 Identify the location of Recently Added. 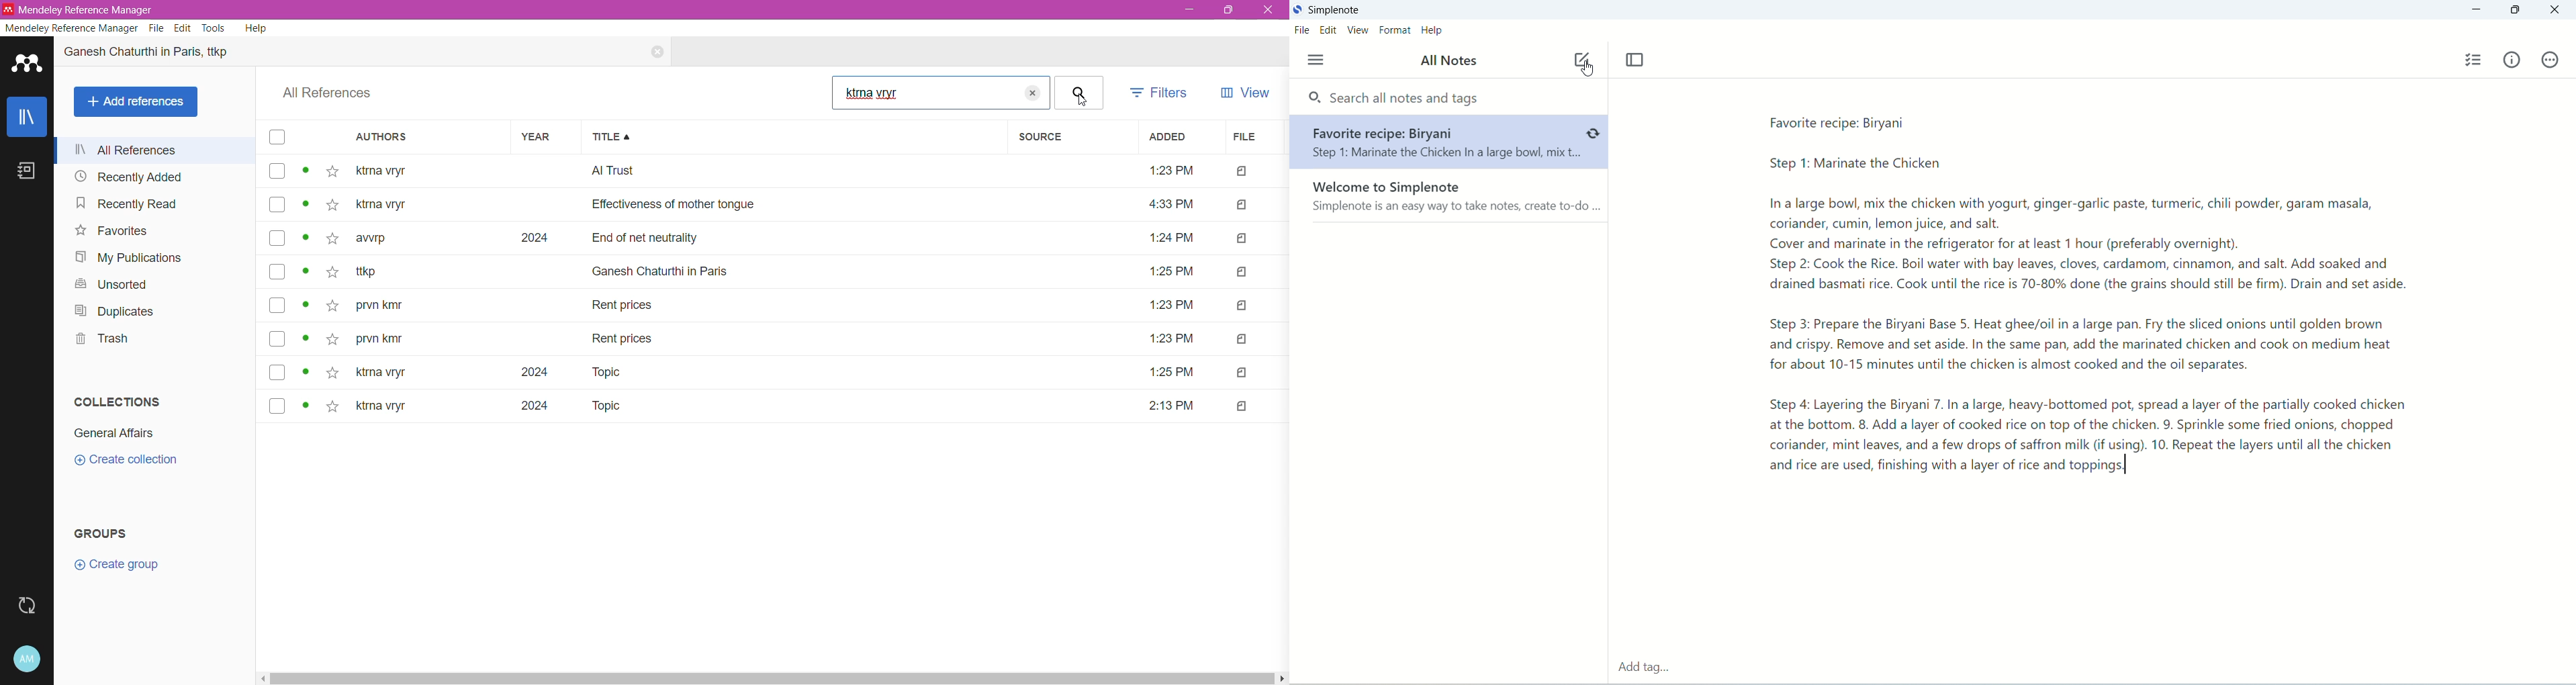
(127, 176).